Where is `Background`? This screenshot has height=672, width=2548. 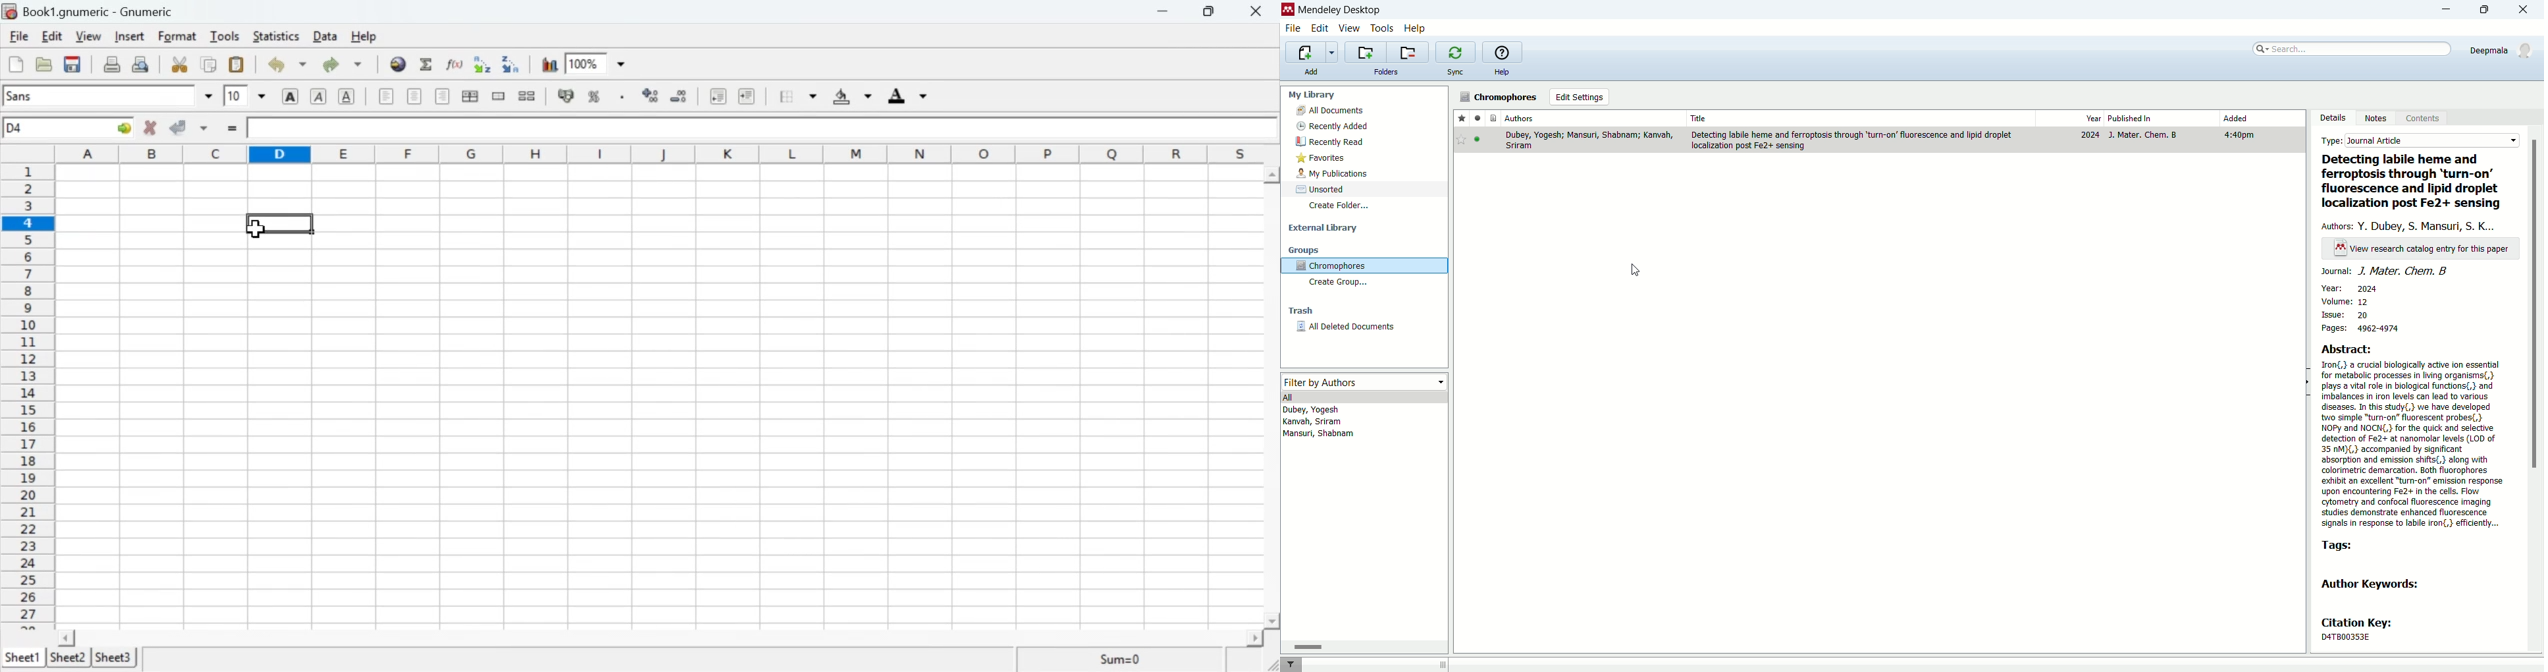
Background is located at coordinates (851, 98).